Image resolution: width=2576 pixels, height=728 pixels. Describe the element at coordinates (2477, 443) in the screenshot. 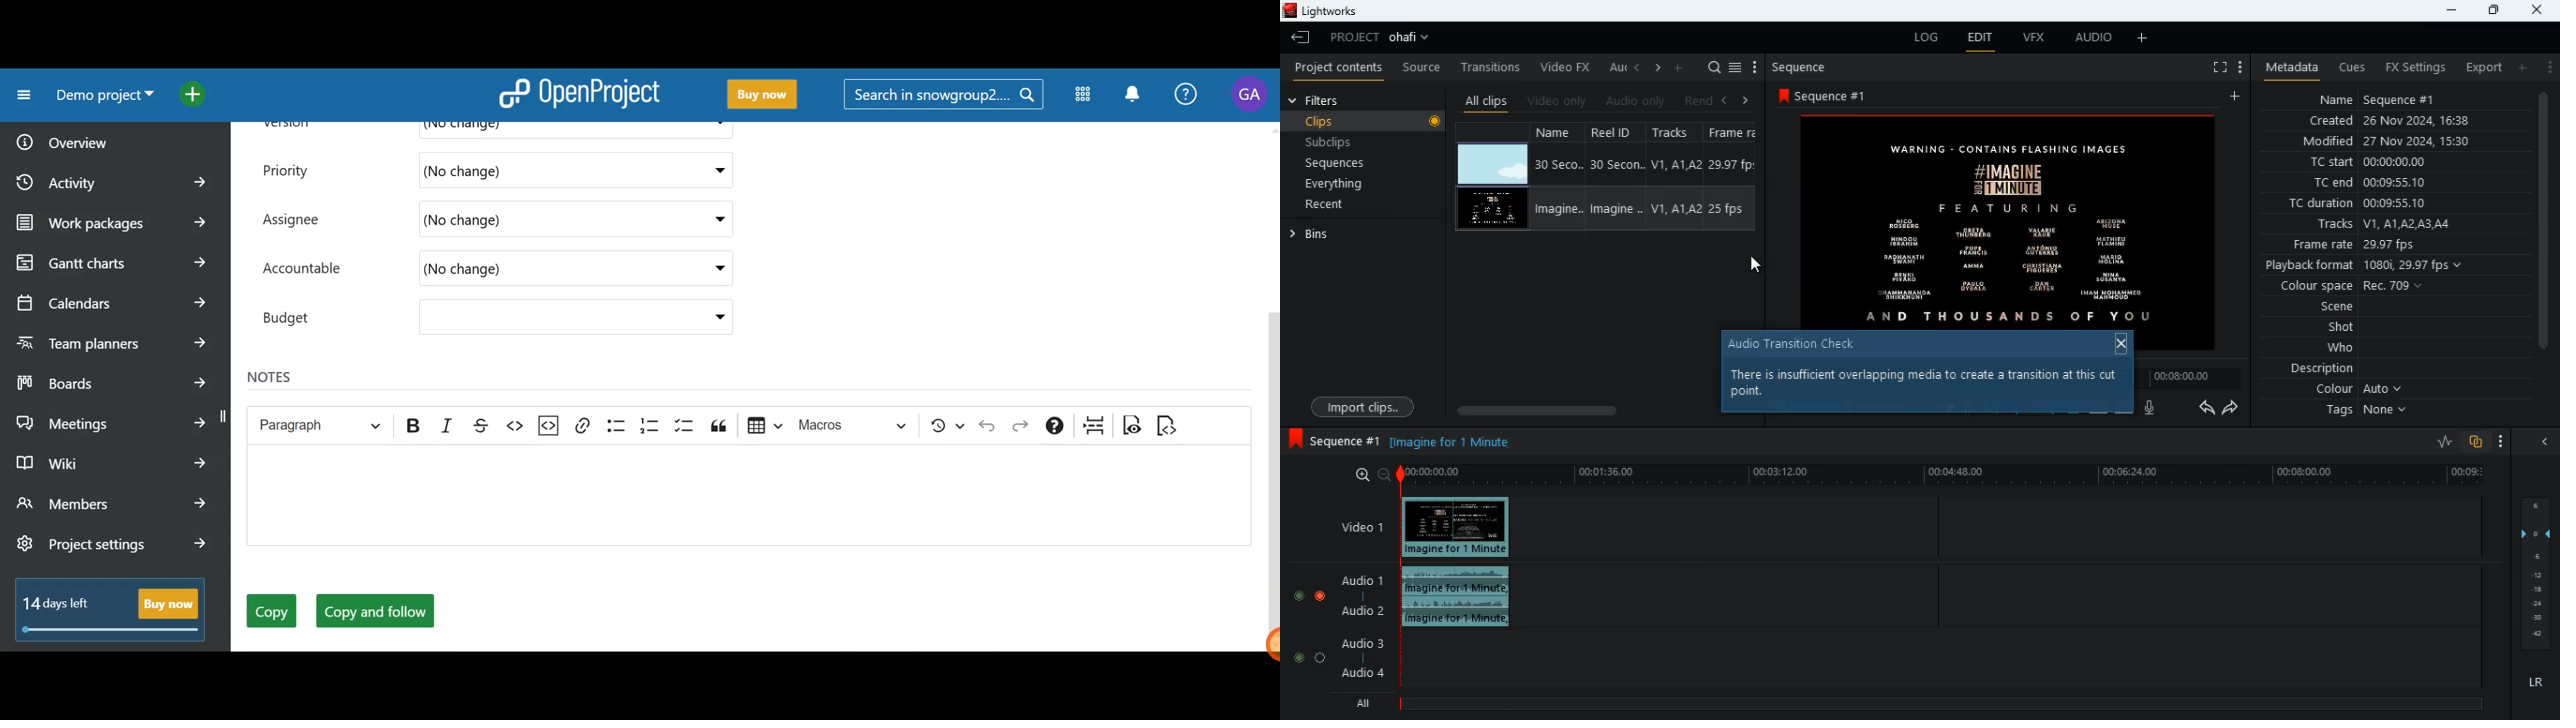

I see `overlap` at that location.